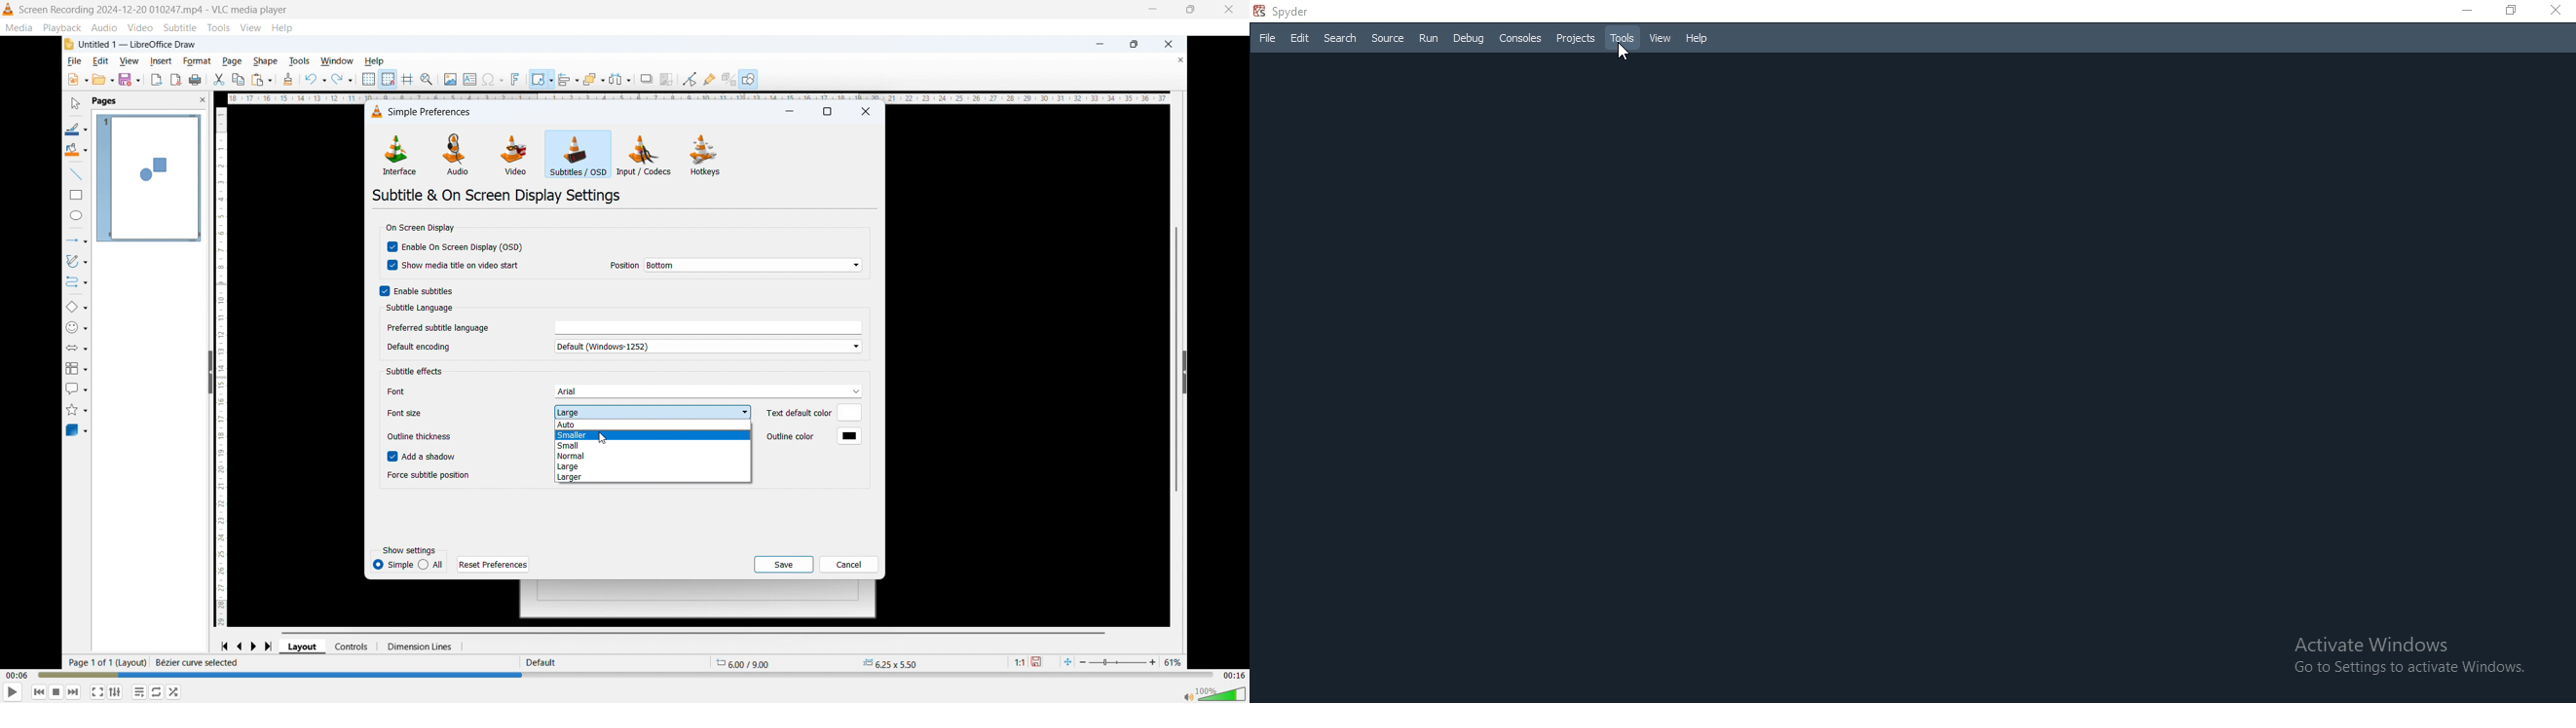 This screenshot has width=2576, height=728. I want to click on minimise , so click(1152, 10).